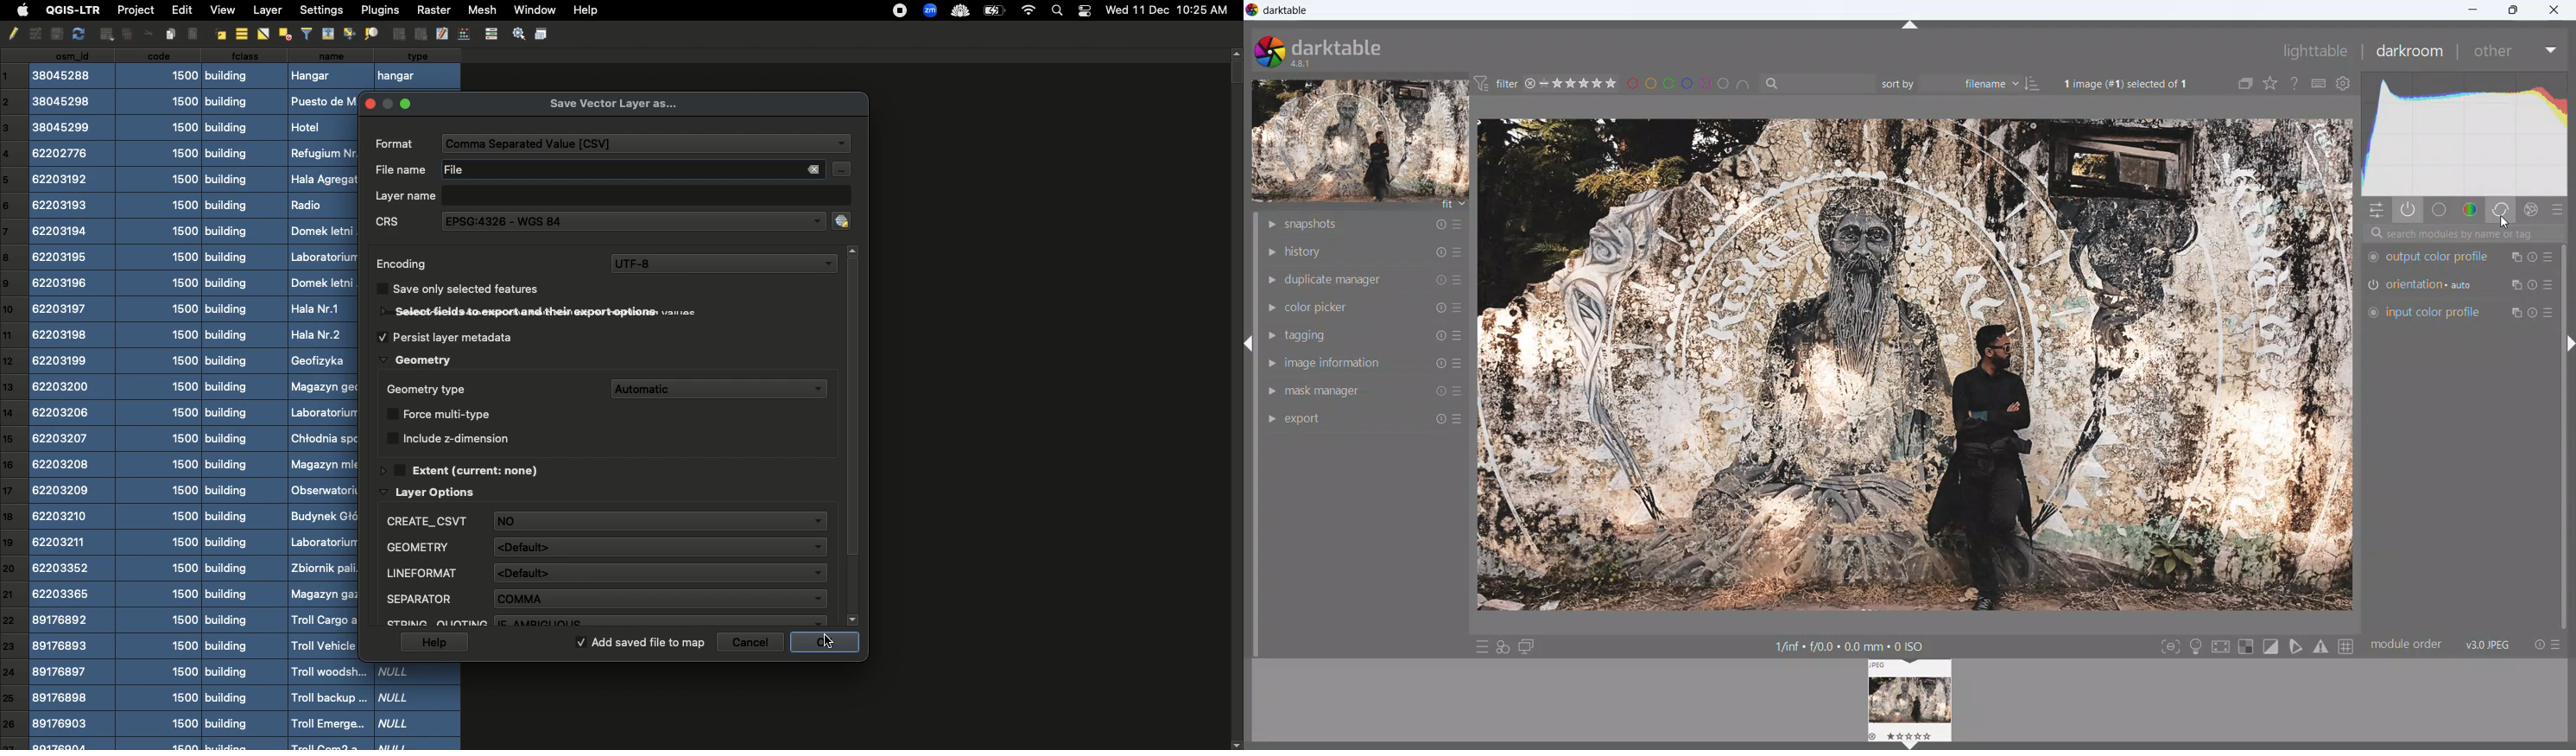 This screenshot has height=756, width=2576. I want to click on more options, so click(1459, 250).